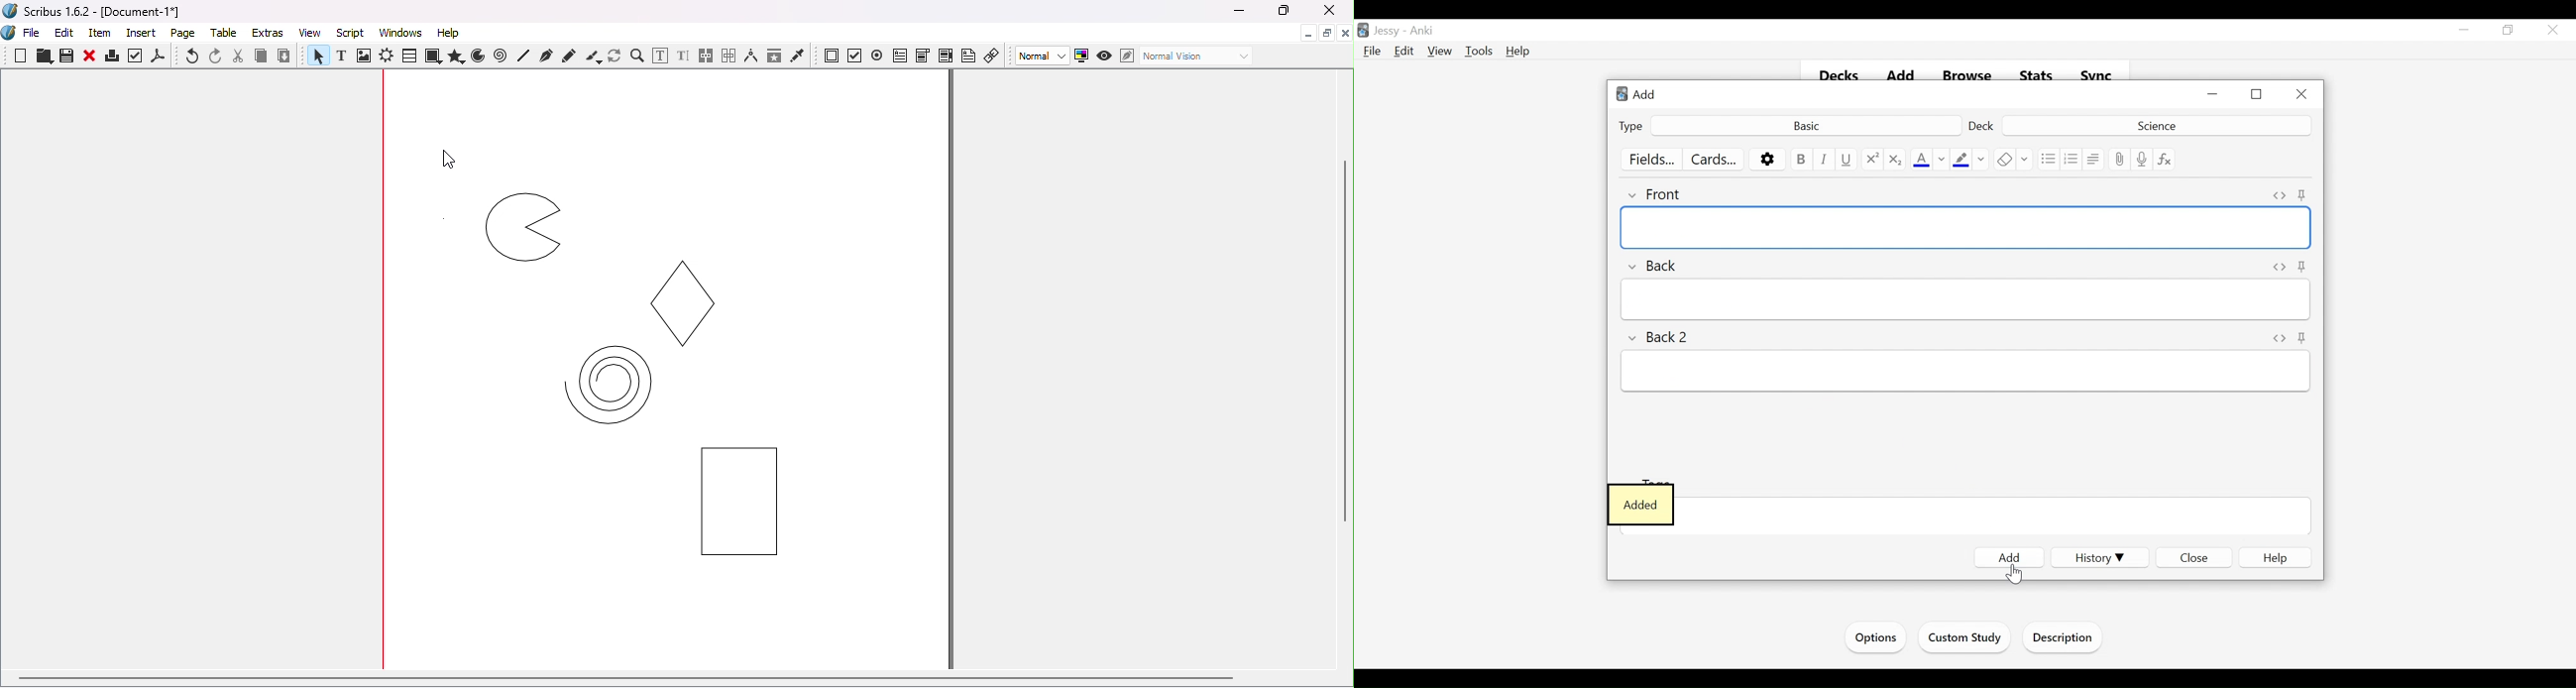 This screenshot has height=700, width=2576. Describe the element at coordinates (408, 57) in the screenshot. I see `Table` at that location.